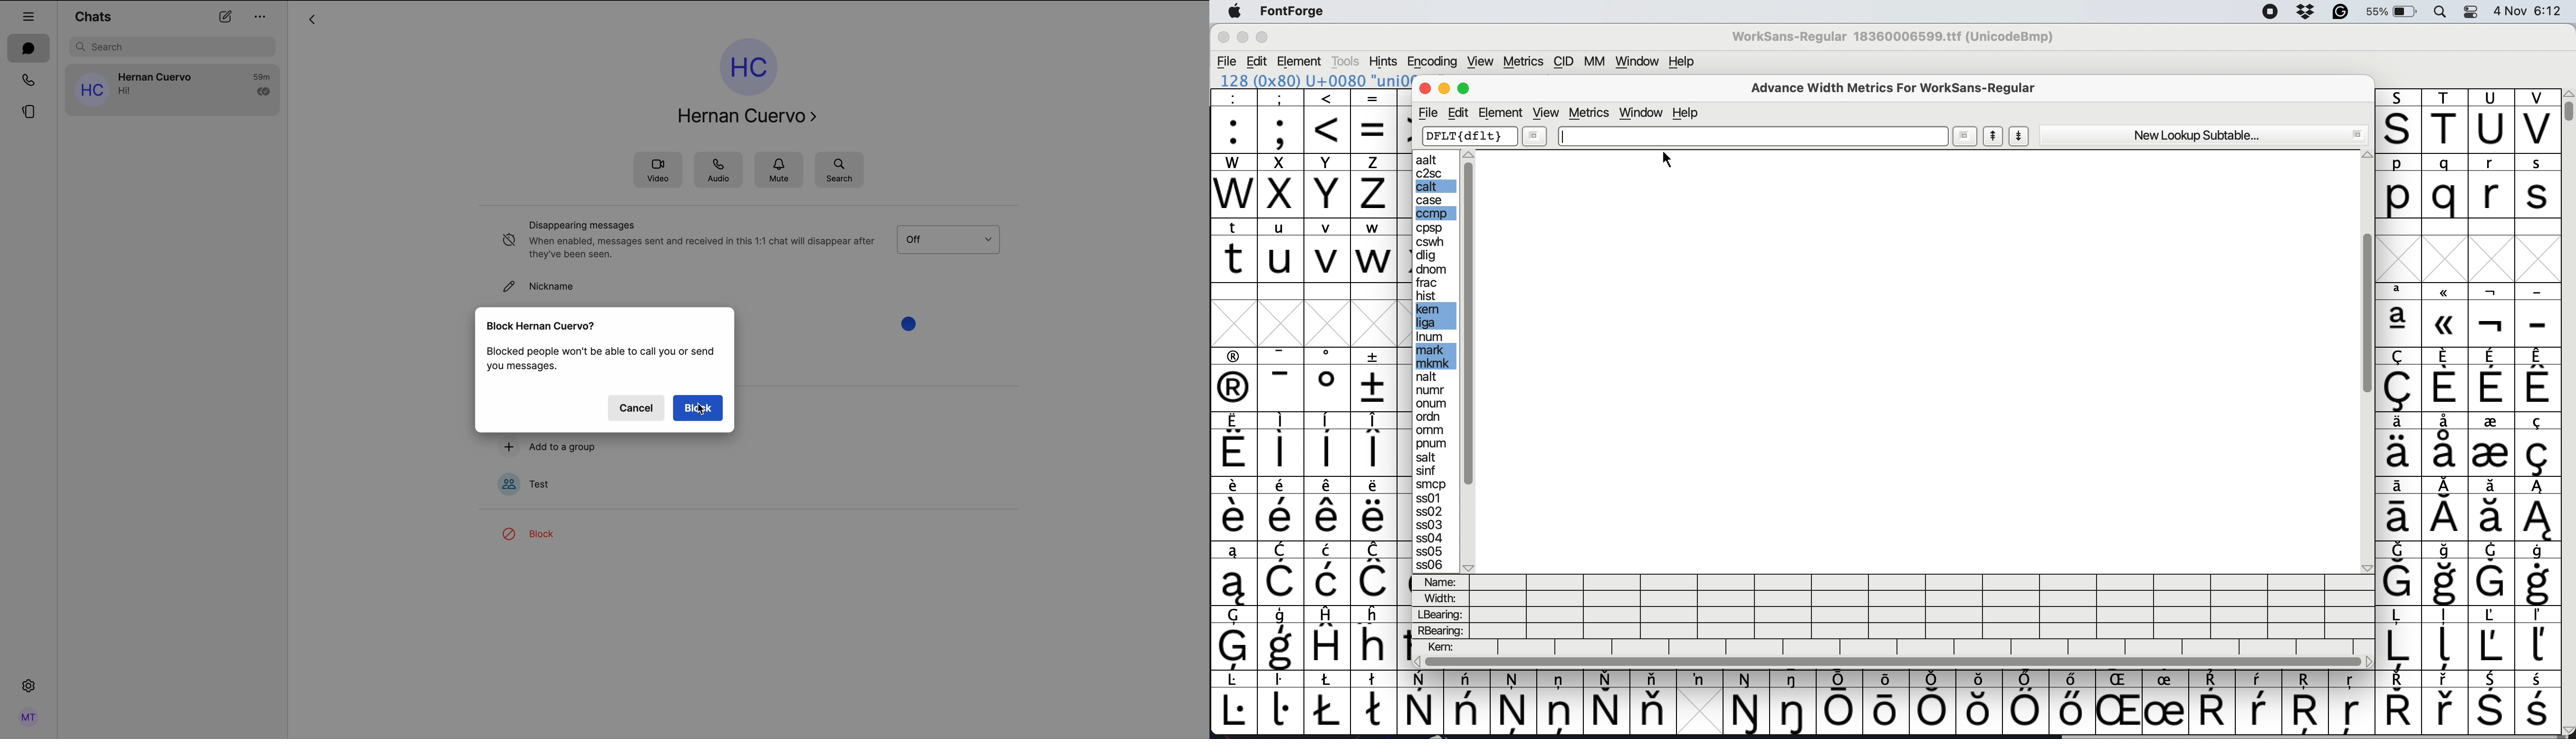  What do you see at coordinates (1894, 37) in the screenshot?
I see `WorkSans-Regular 18360006599.ttf (UnicodeBmp)` at bounding box center [1894, 37].